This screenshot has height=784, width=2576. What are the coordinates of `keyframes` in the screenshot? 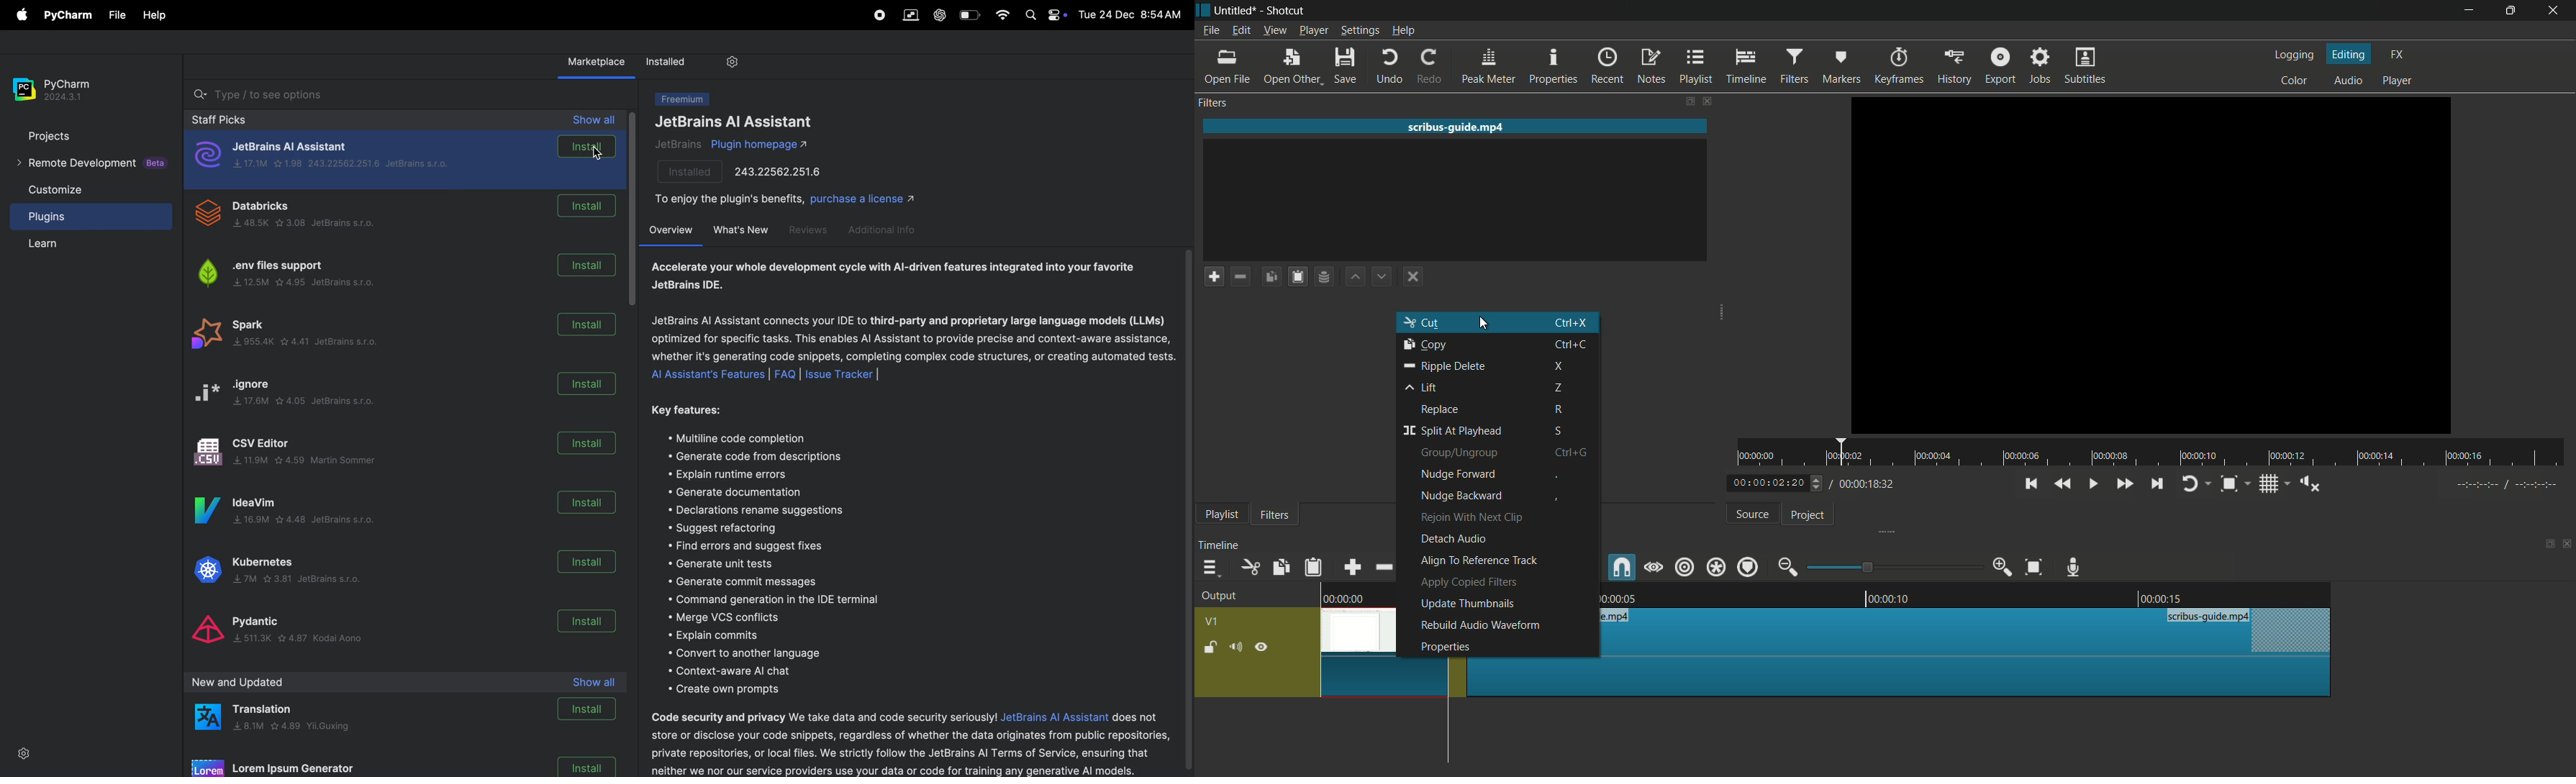 It's located at (1901, 67).